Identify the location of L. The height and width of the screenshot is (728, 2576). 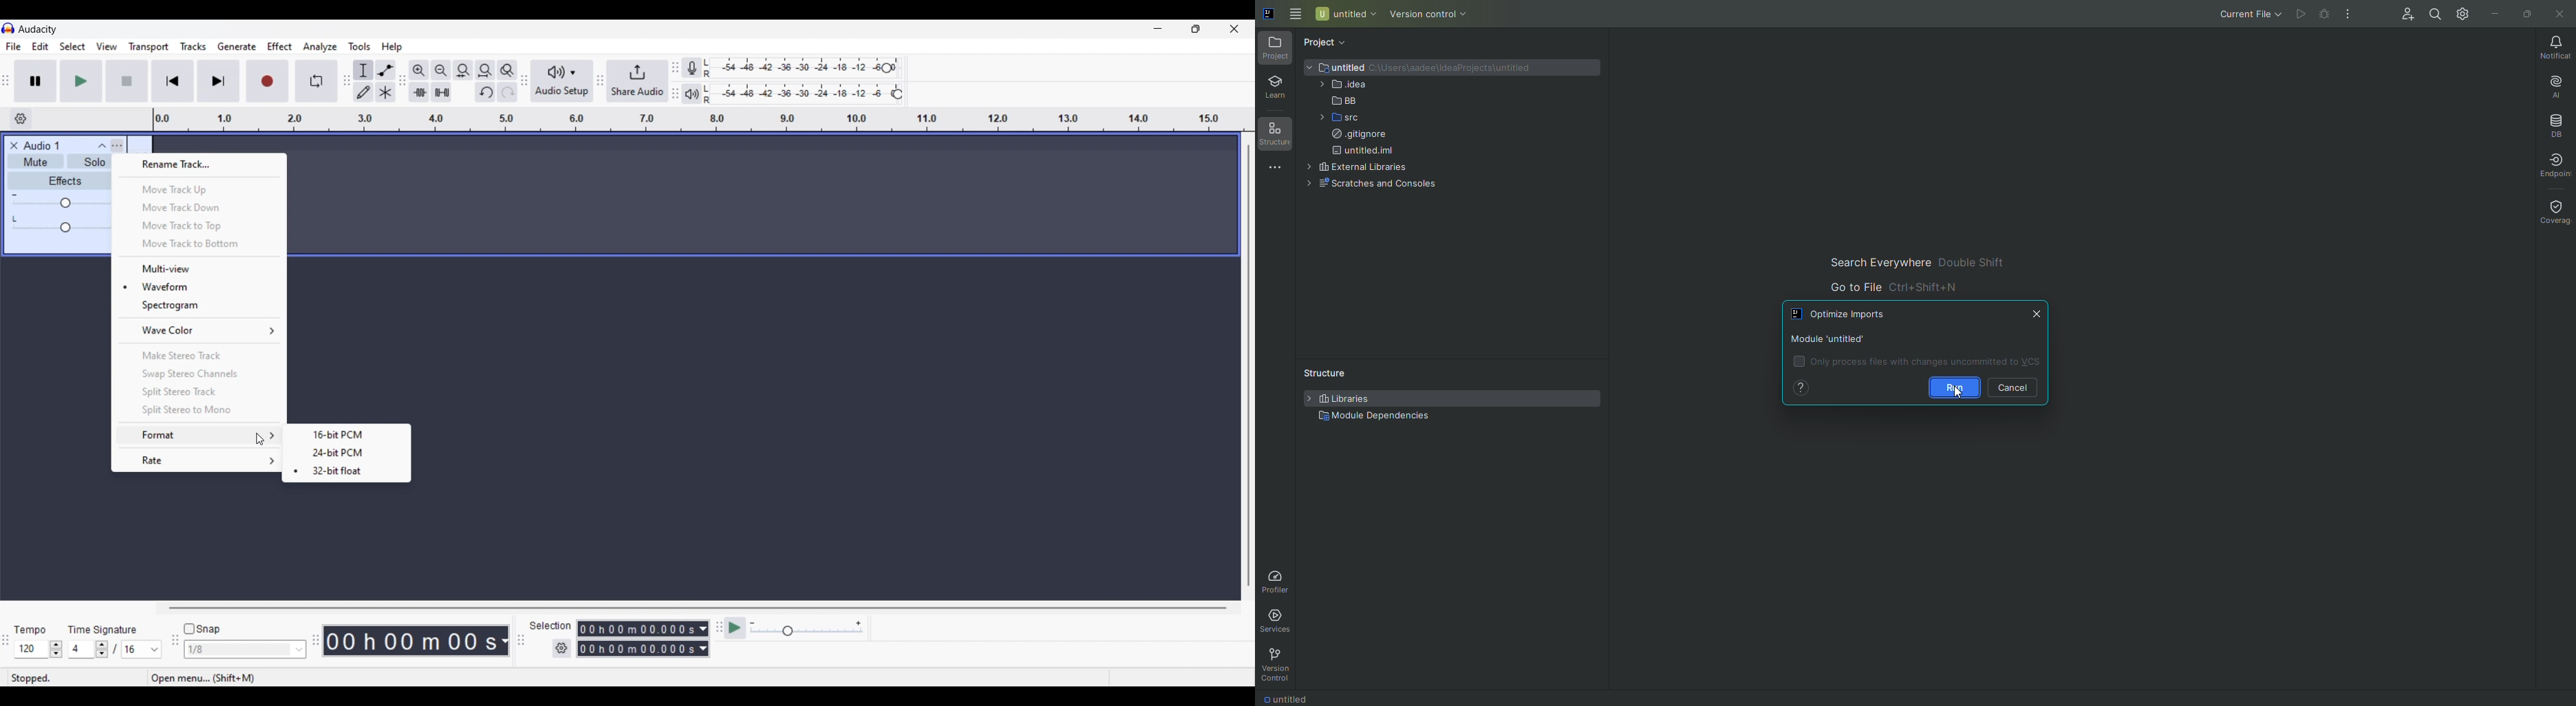
(16, 218).